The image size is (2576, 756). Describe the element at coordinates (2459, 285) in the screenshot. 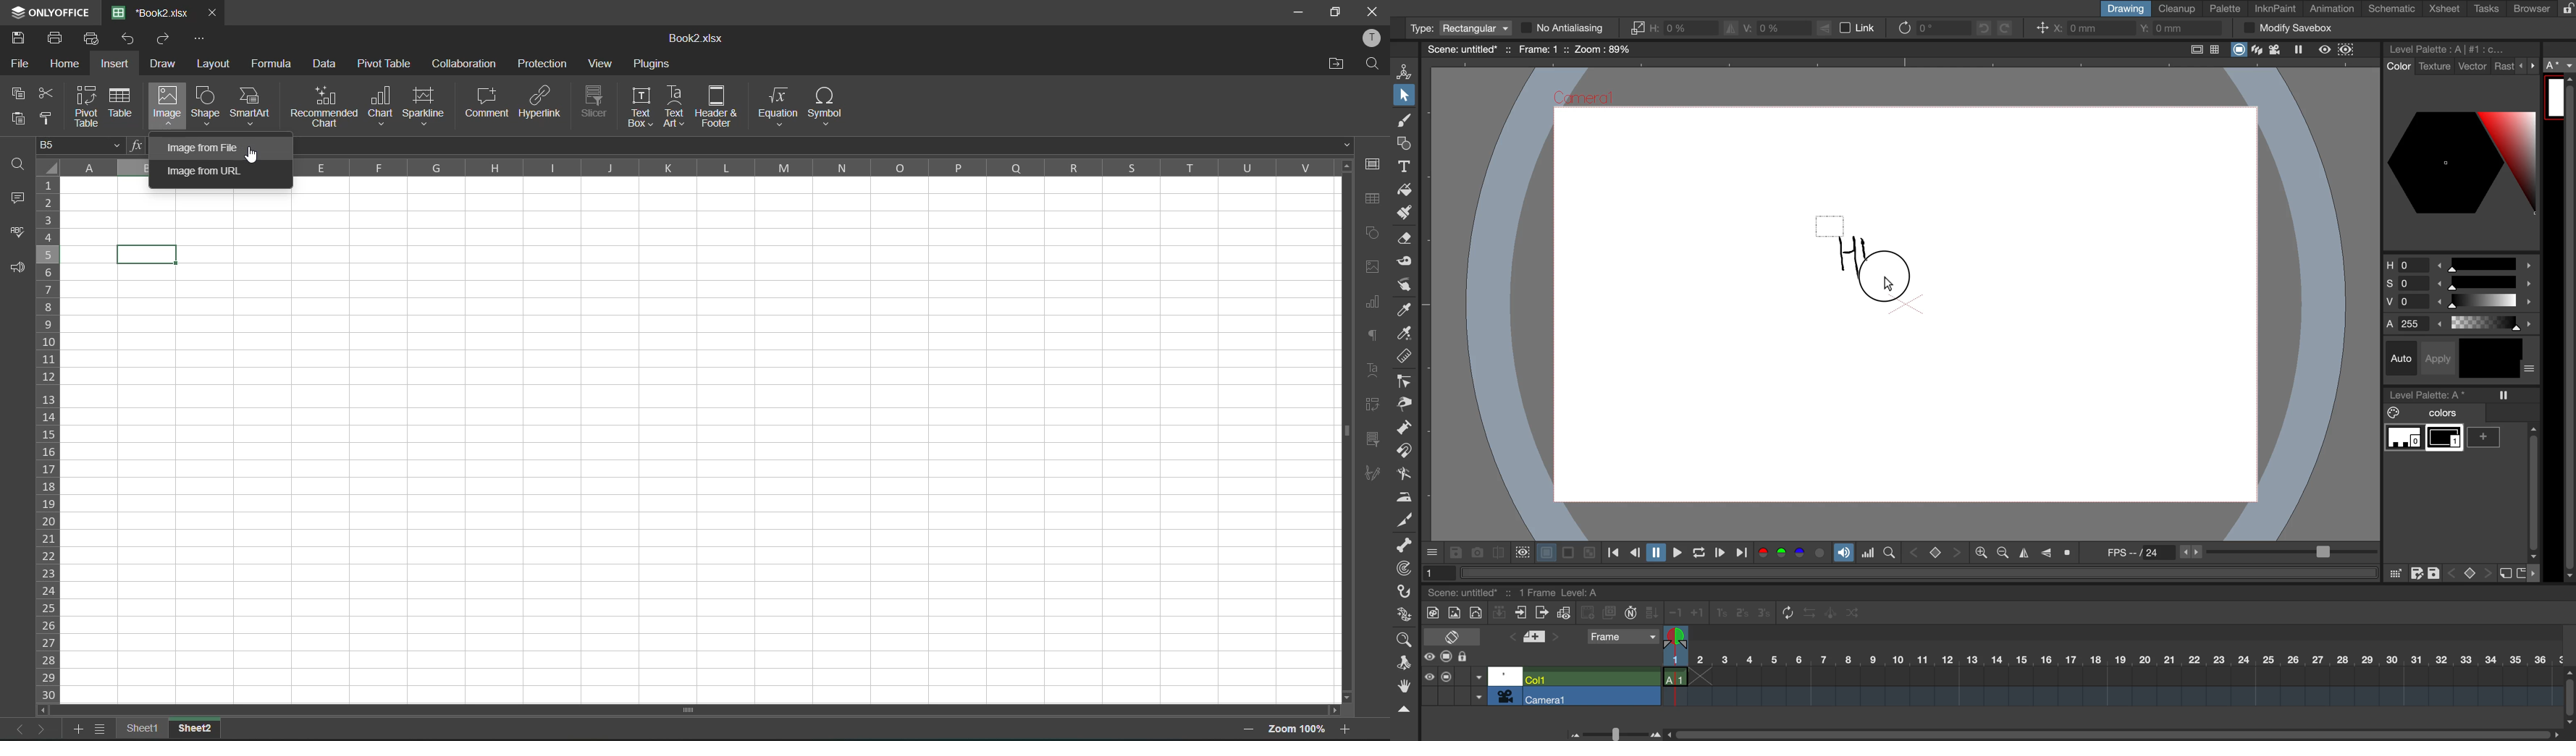

I see `saturation` at that location.